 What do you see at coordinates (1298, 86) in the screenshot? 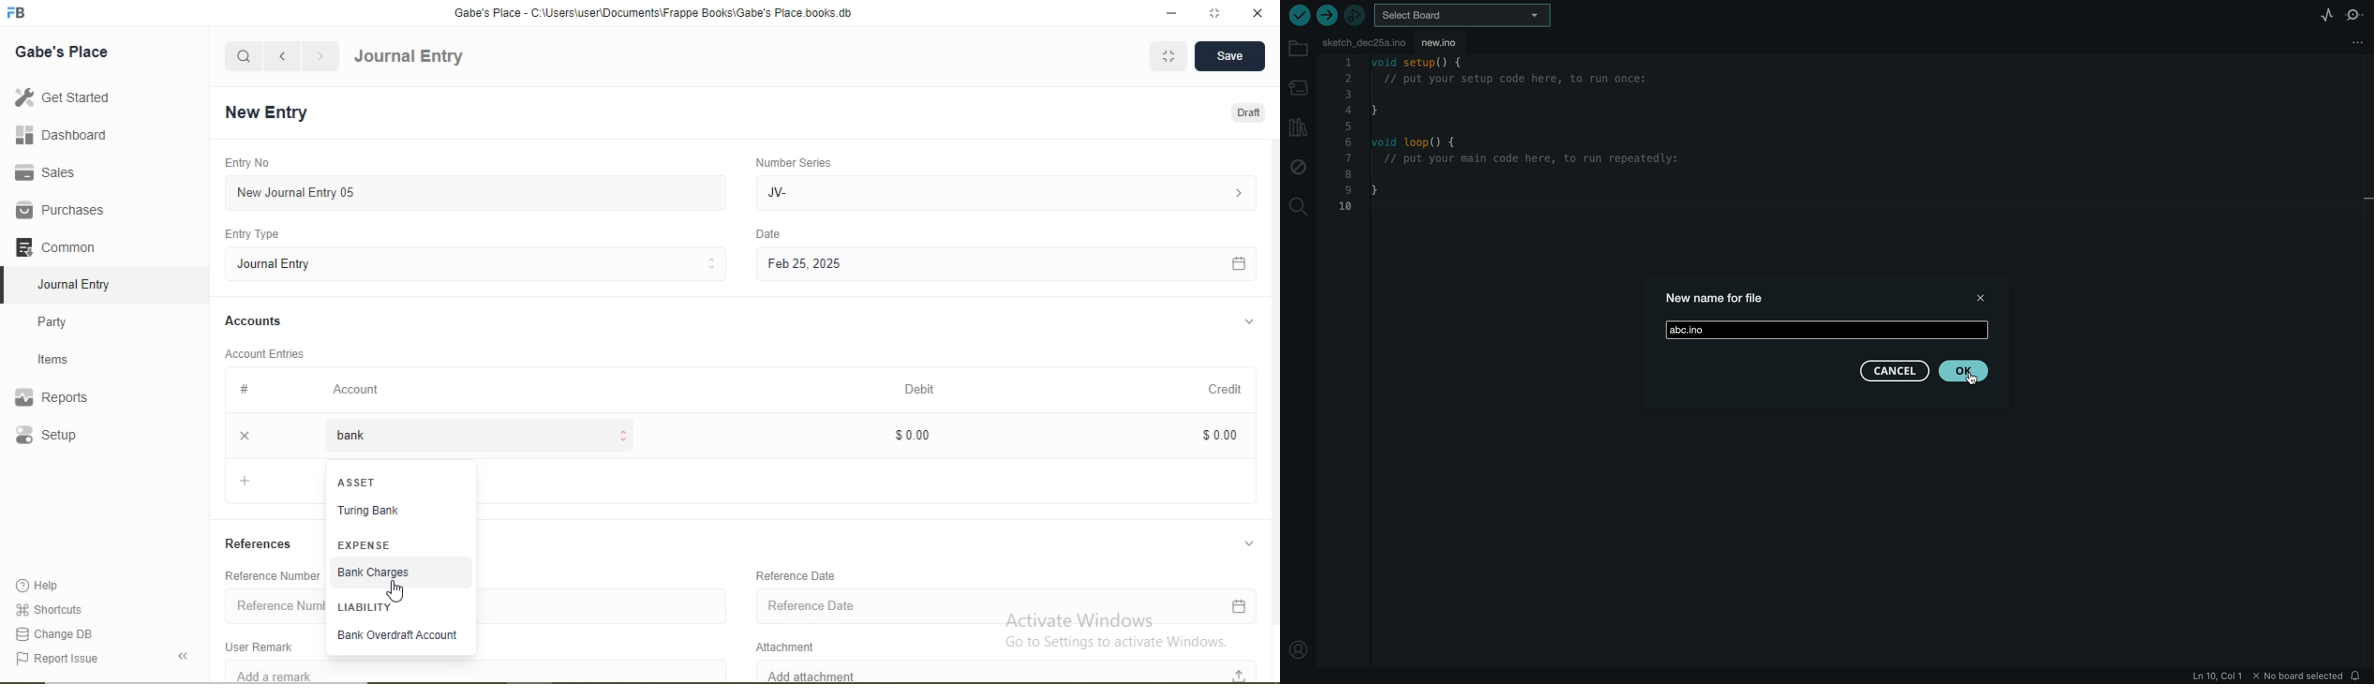
I see `board manager` at bounding box center [1298, 86].